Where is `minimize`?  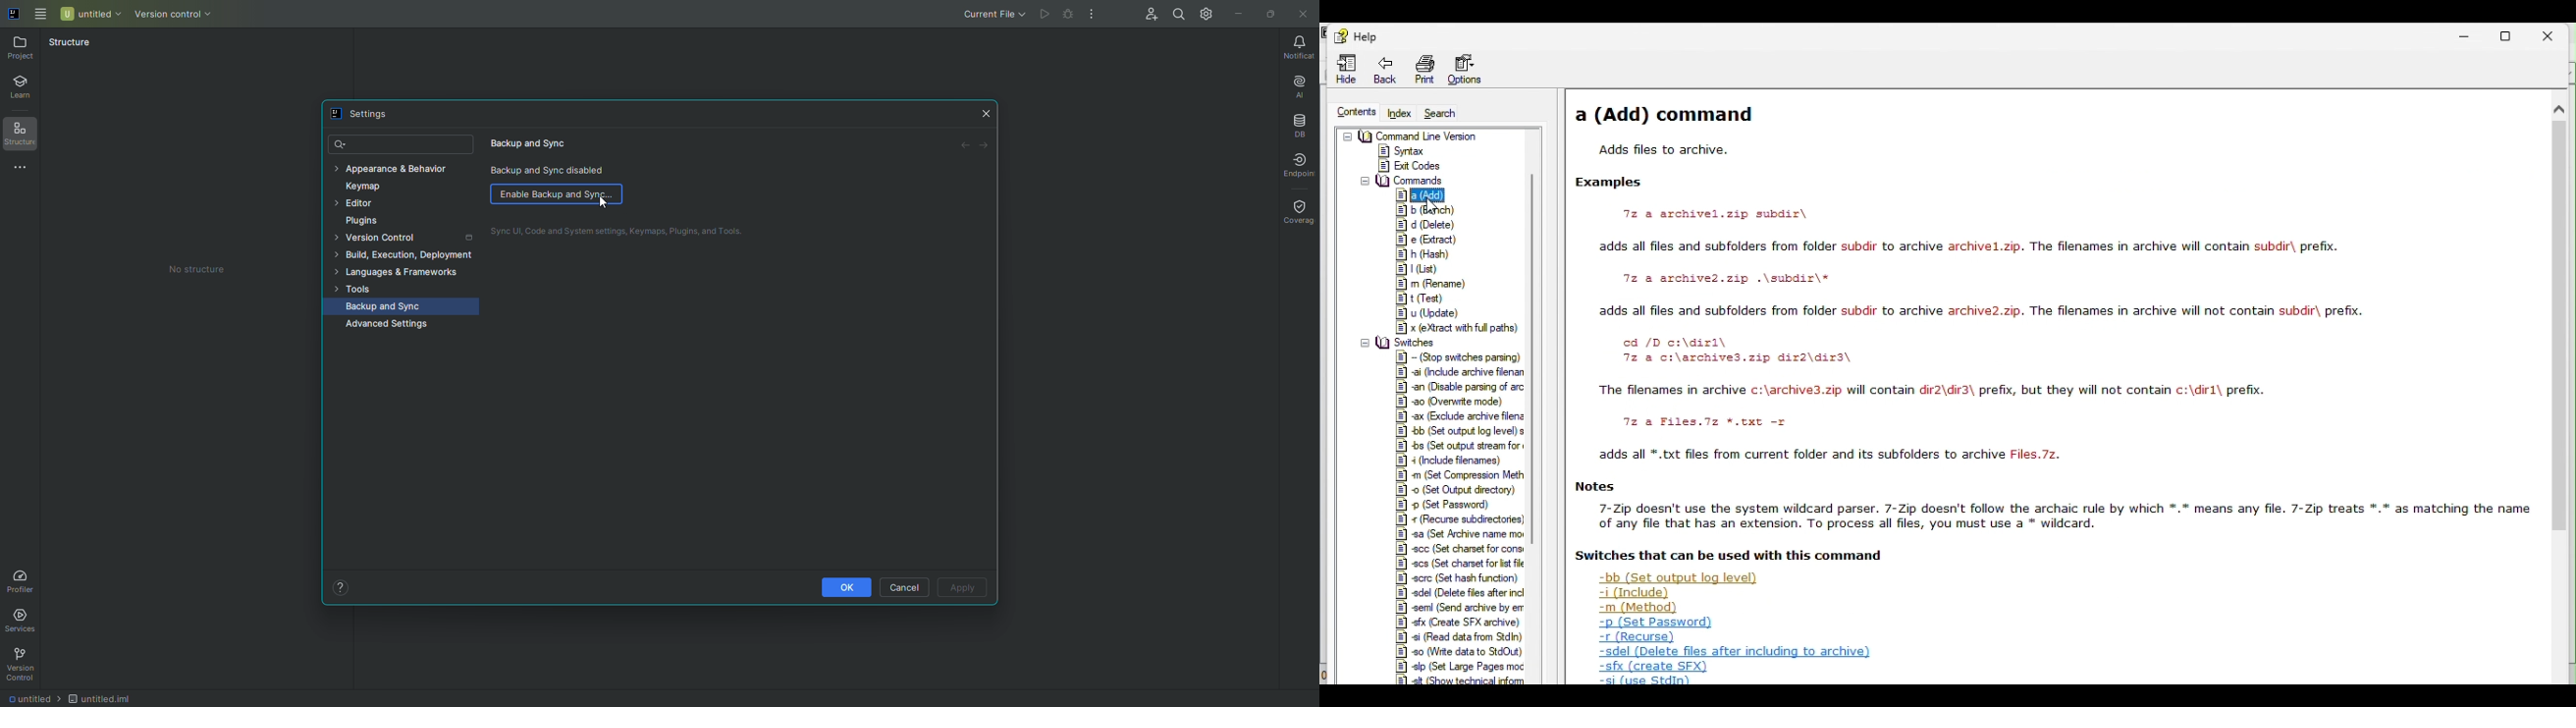 minimize is located at coordinates (2468, 38).